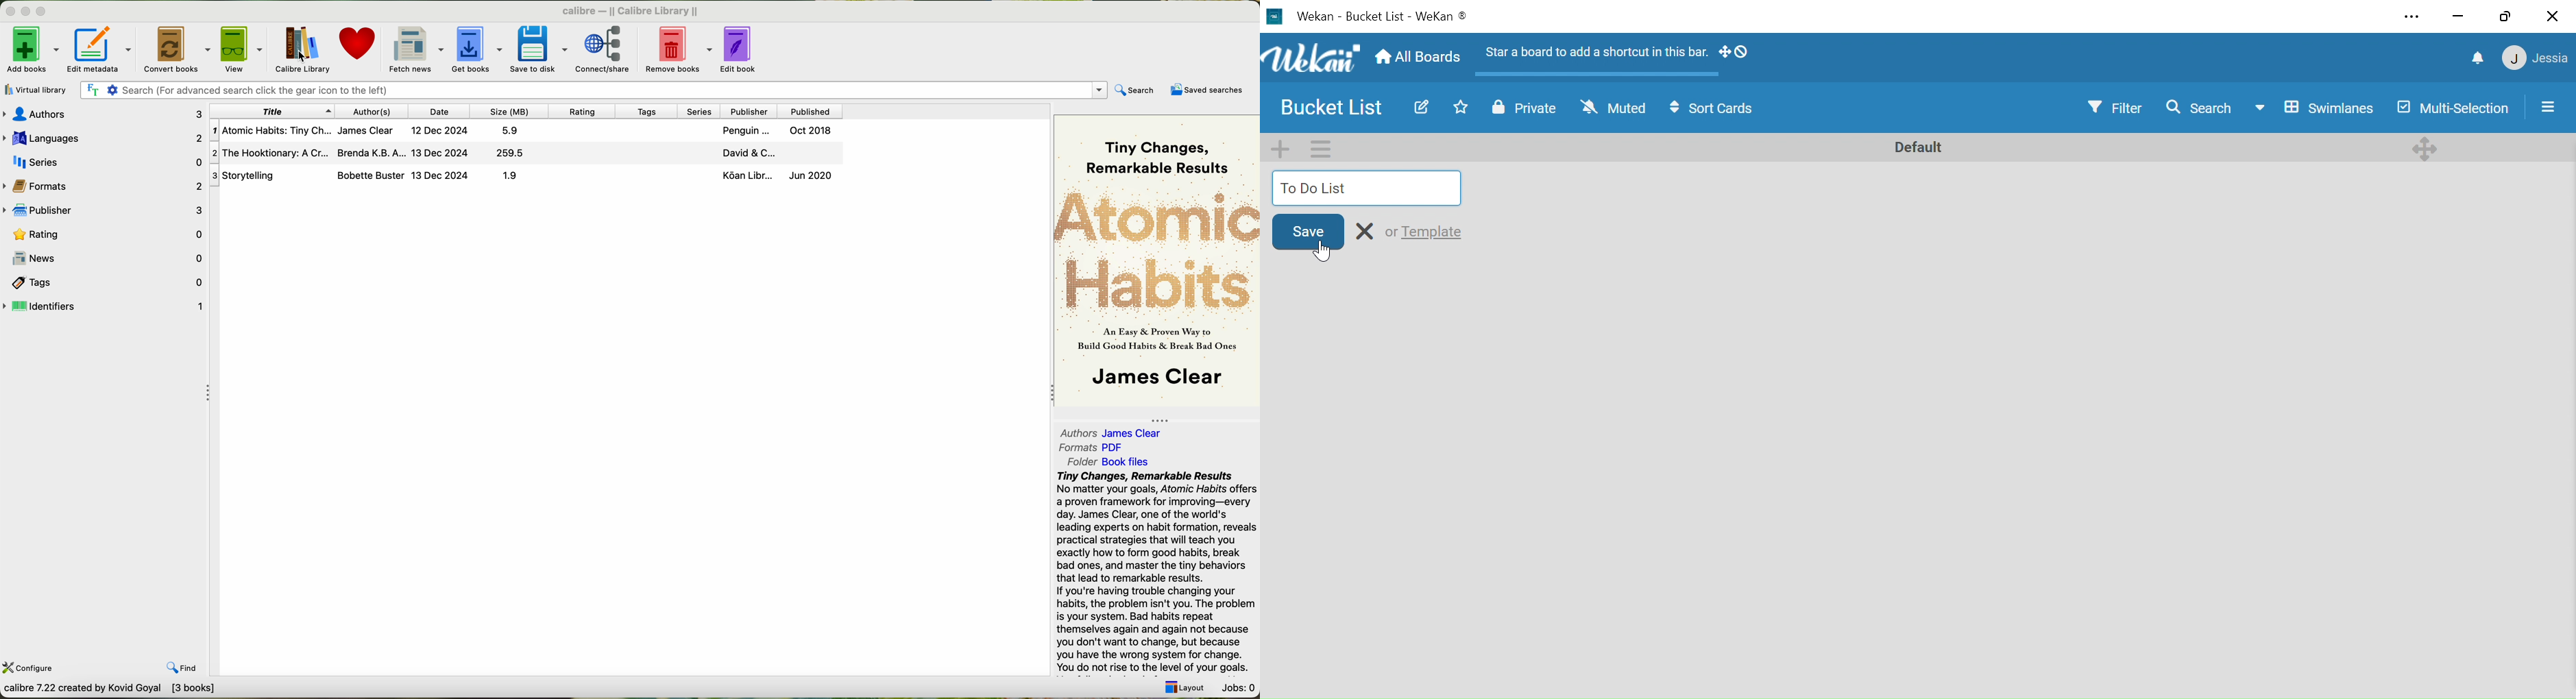 The image size is (2576, 700). What do you see at coordinates (1442, 18) in the screenshot?
I see `Wekan` at bounding box center [1442, 18].